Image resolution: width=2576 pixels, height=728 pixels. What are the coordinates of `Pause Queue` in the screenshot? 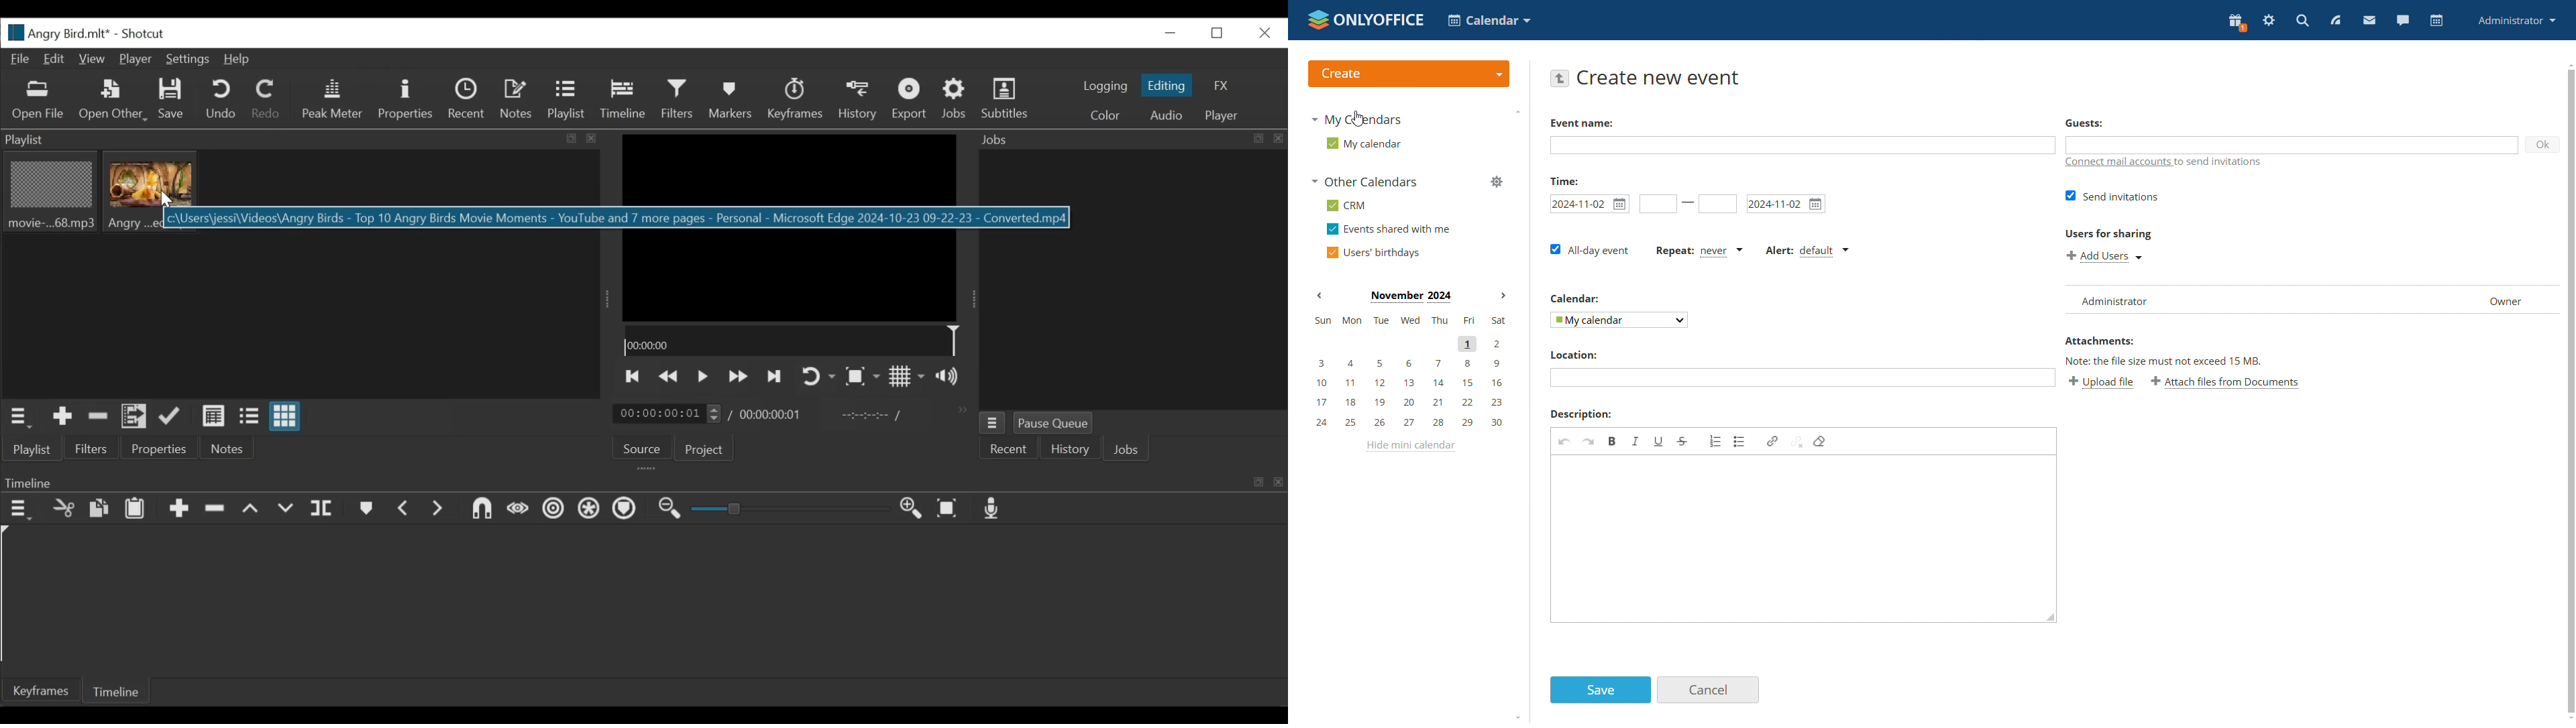 It's located at (1053, 422).